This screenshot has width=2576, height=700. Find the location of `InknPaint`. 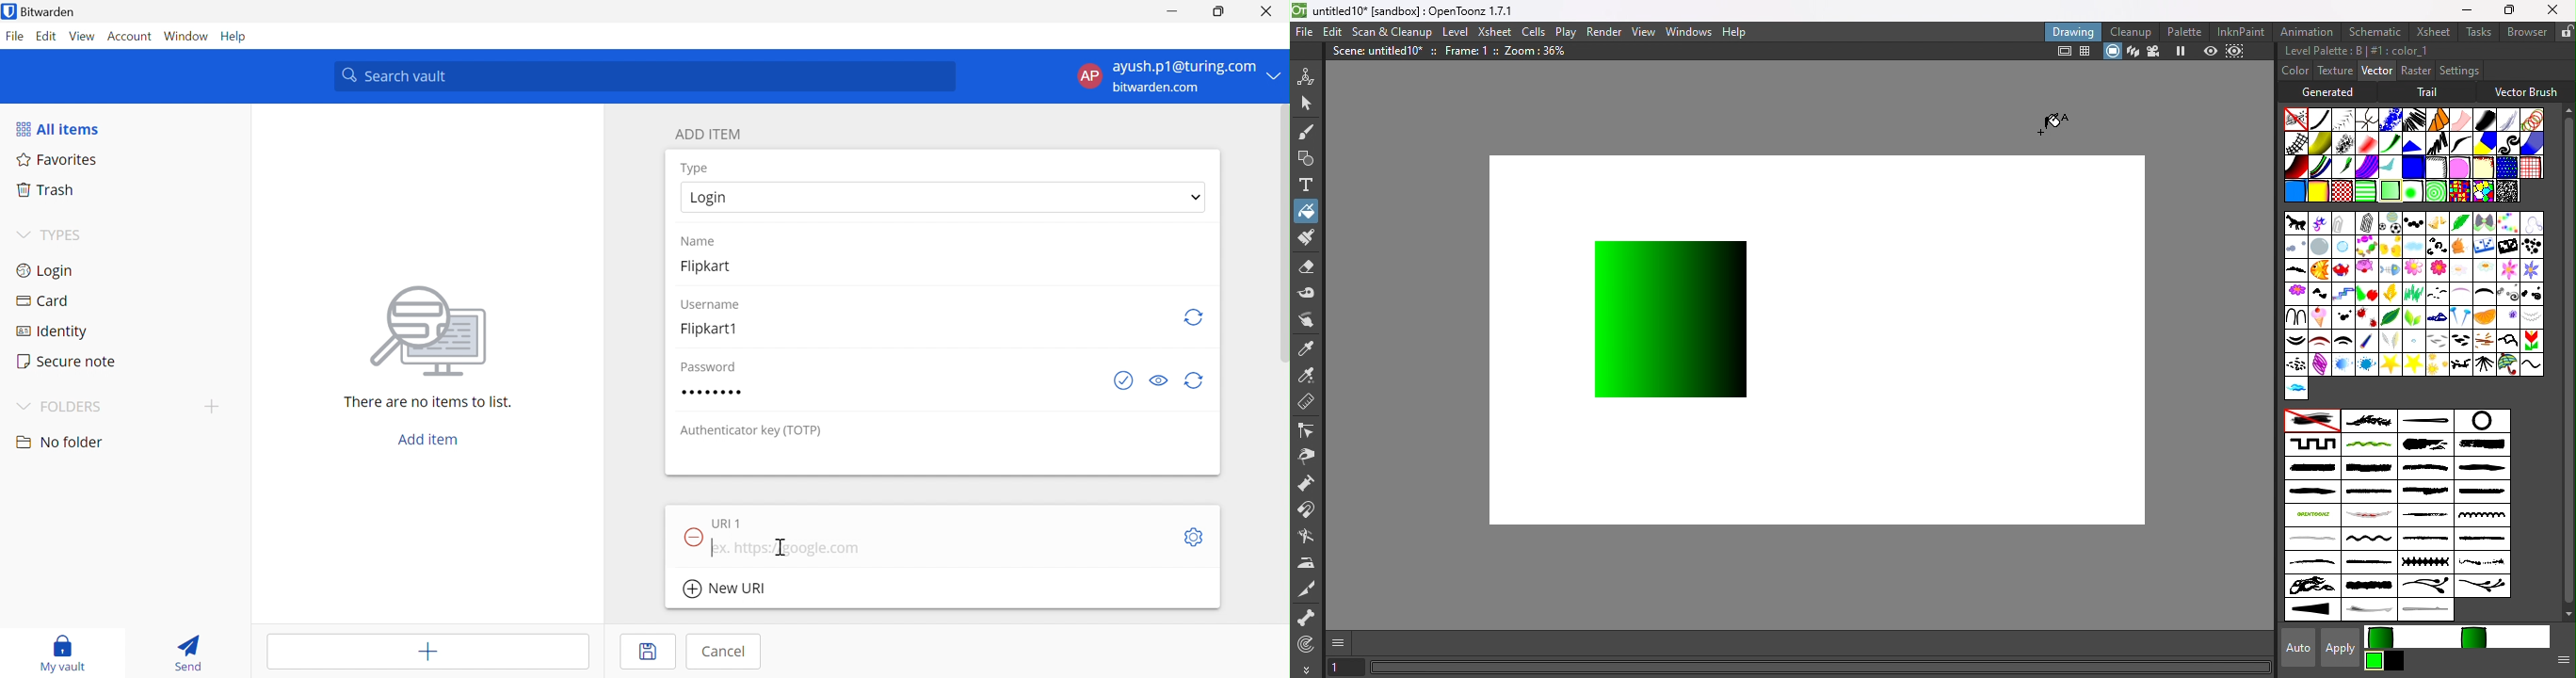

InknPaint is located at coordinates (2245, 31).